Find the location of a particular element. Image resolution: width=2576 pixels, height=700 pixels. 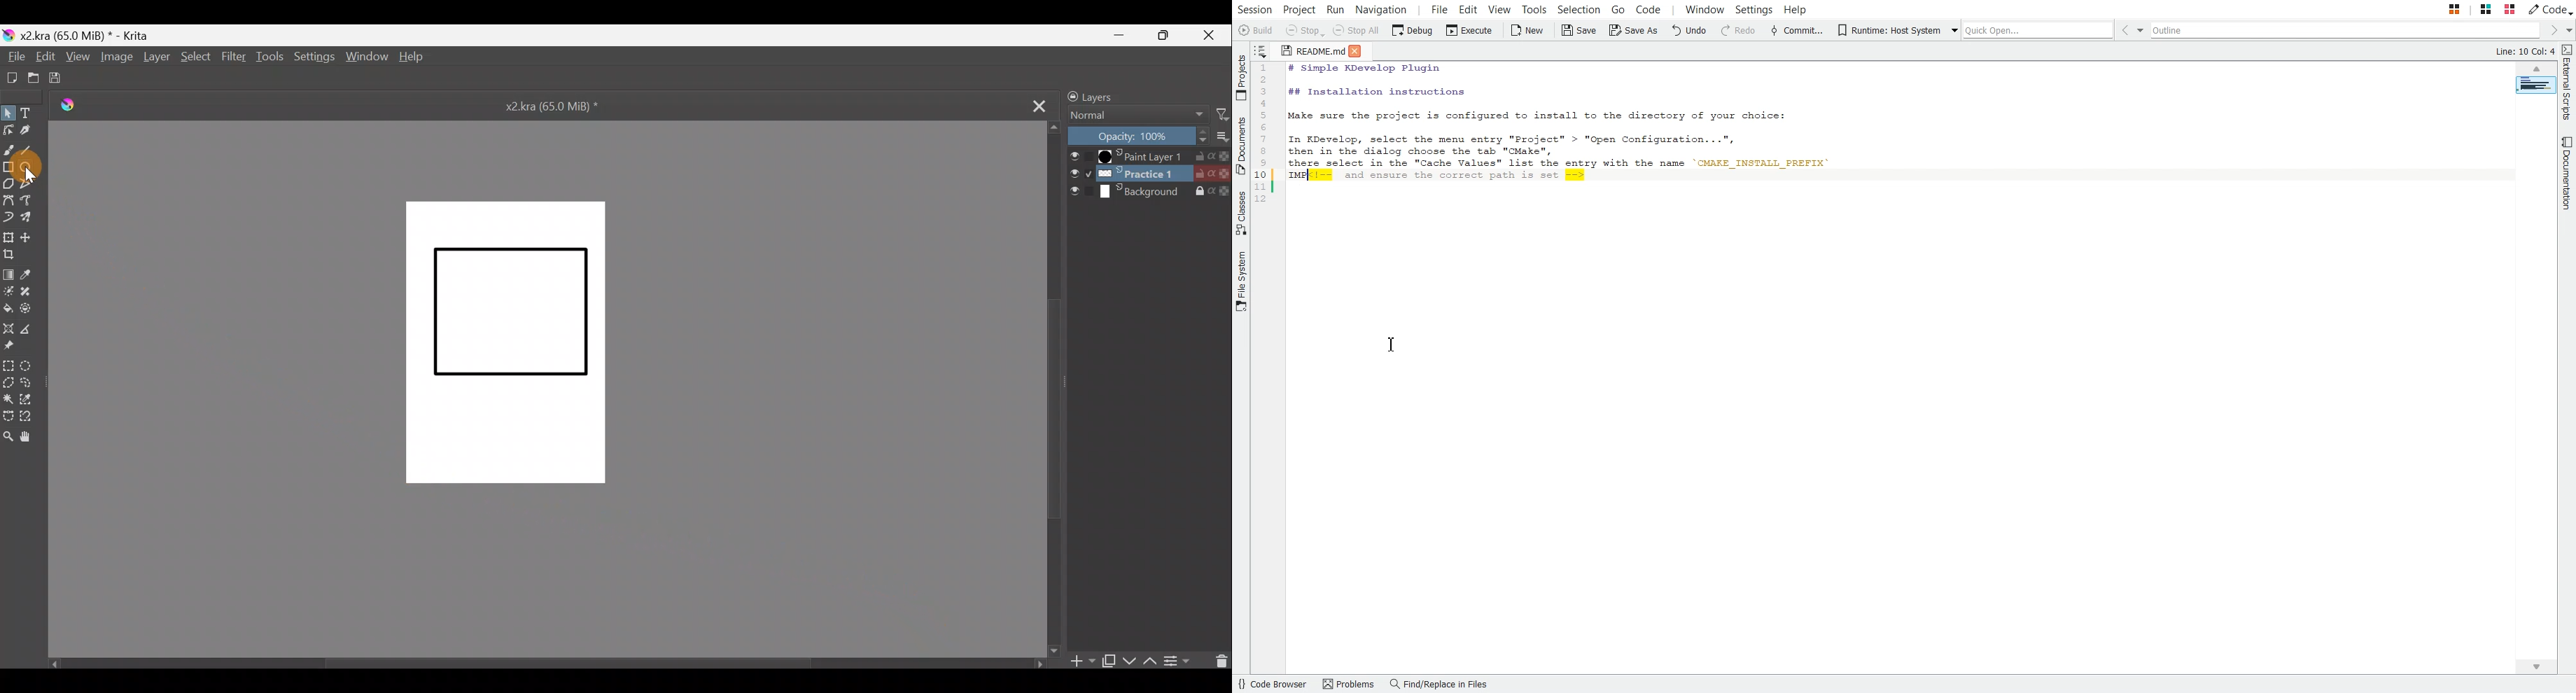

Classes is located at coordinates (1241, 214).